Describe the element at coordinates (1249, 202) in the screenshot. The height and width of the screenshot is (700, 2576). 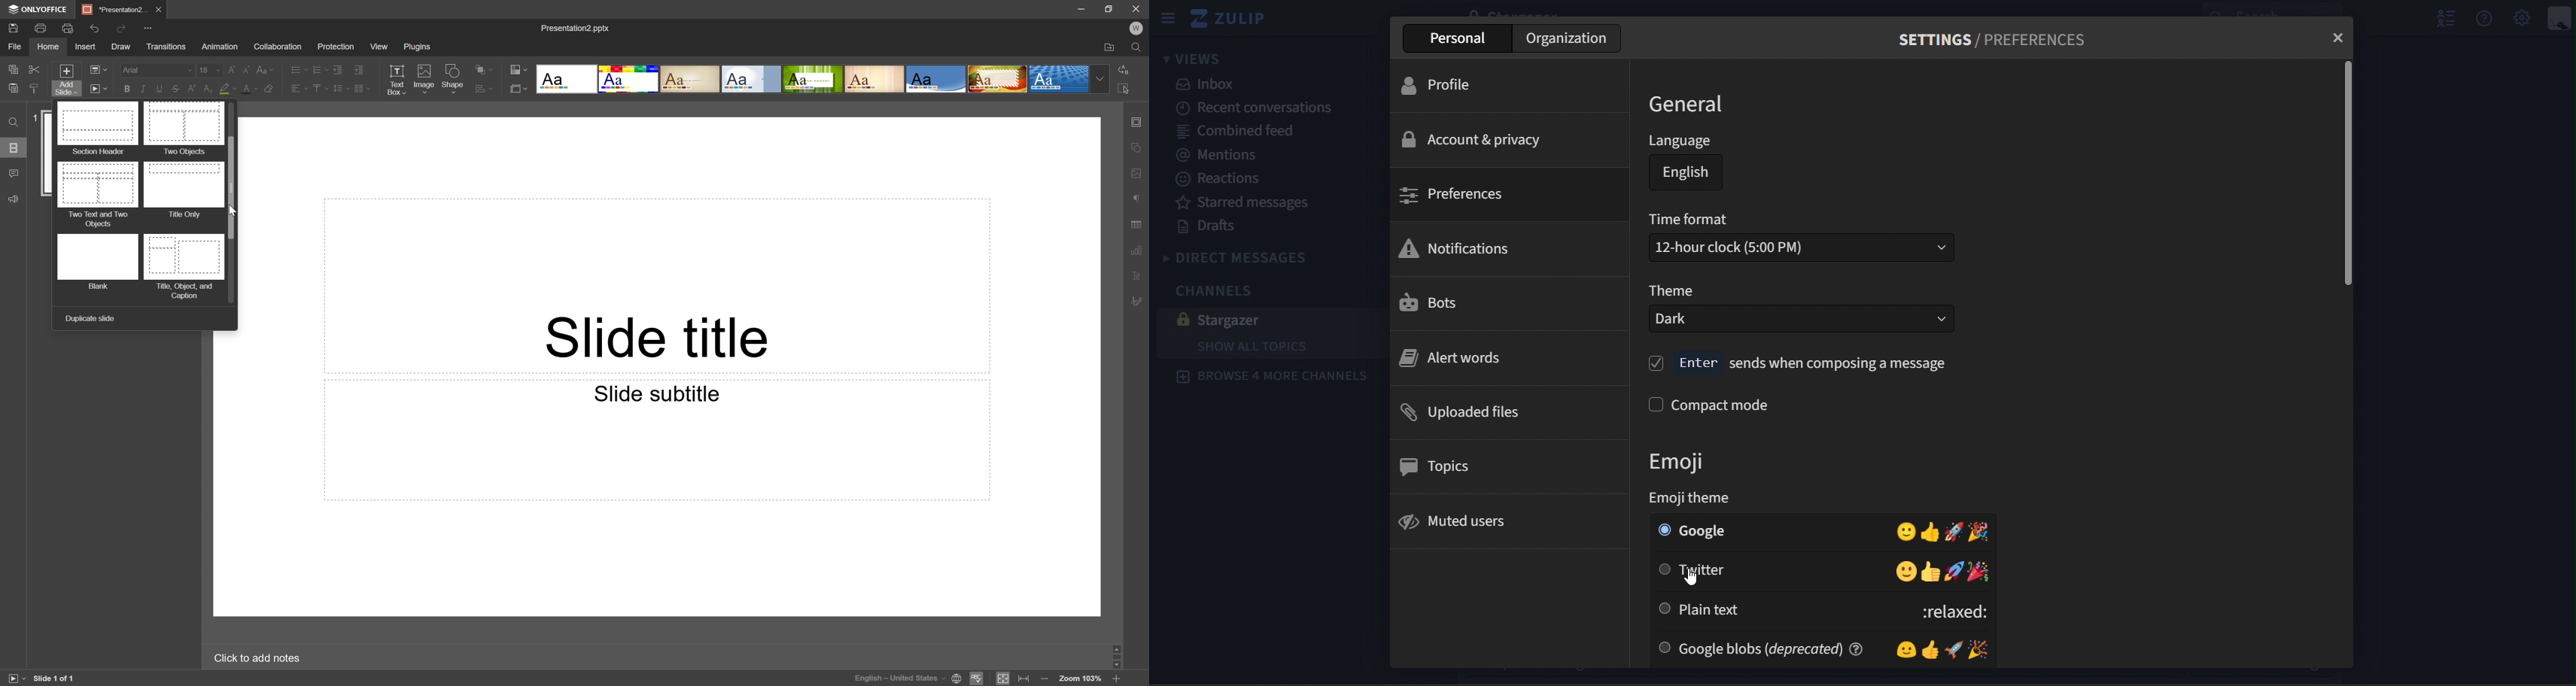
I see `starred messages` at that location.